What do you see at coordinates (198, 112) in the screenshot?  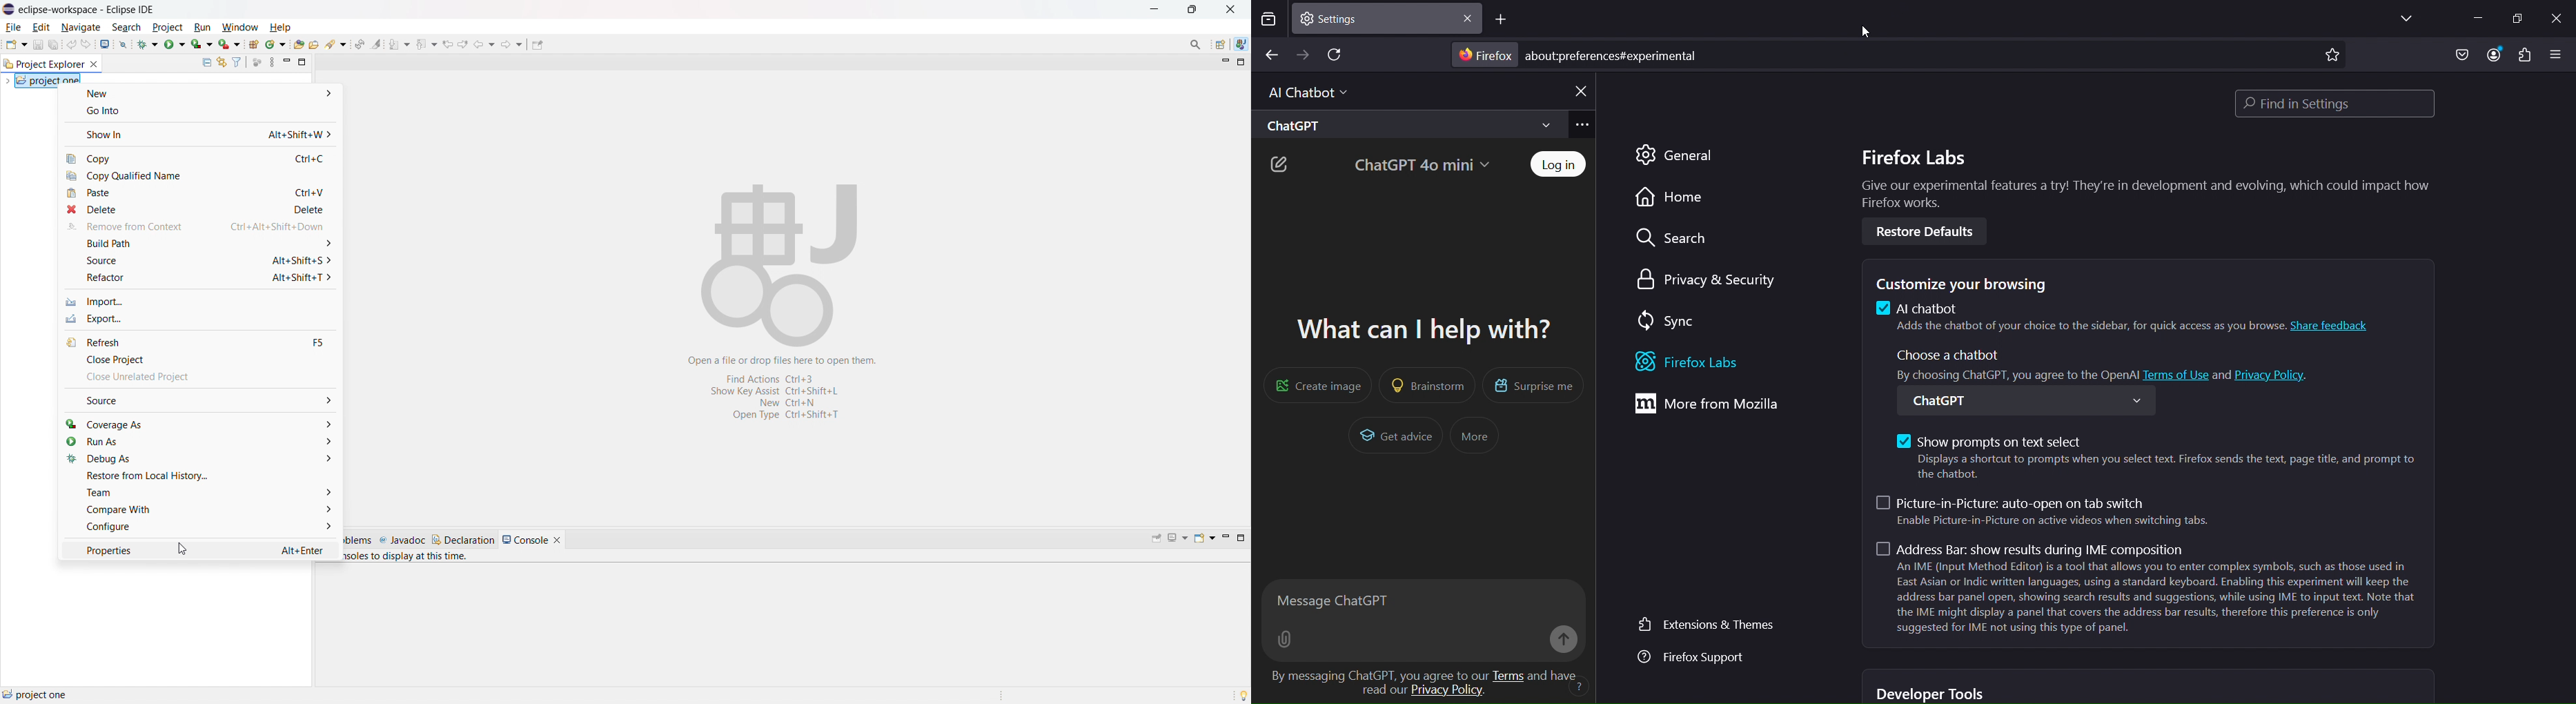 I see `go into` at bounding box center [198, 112].